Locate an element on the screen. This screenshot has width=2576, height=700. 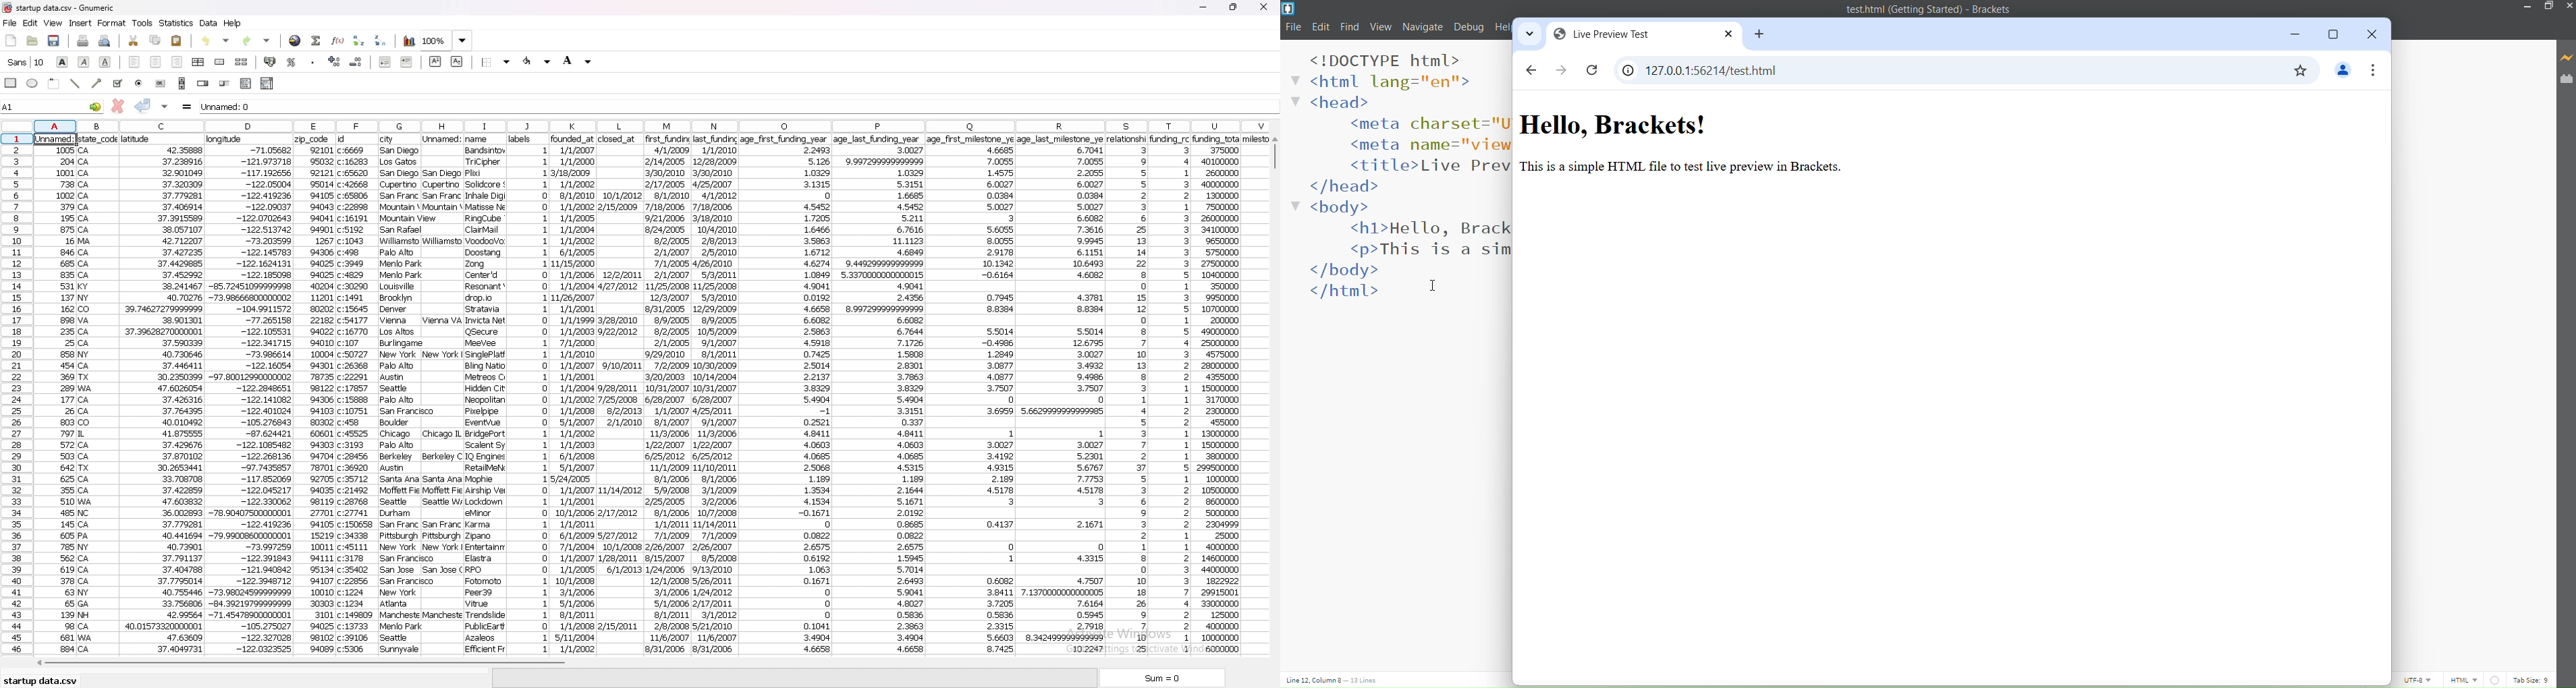
Minimize is located at coordinates (2526, 7).